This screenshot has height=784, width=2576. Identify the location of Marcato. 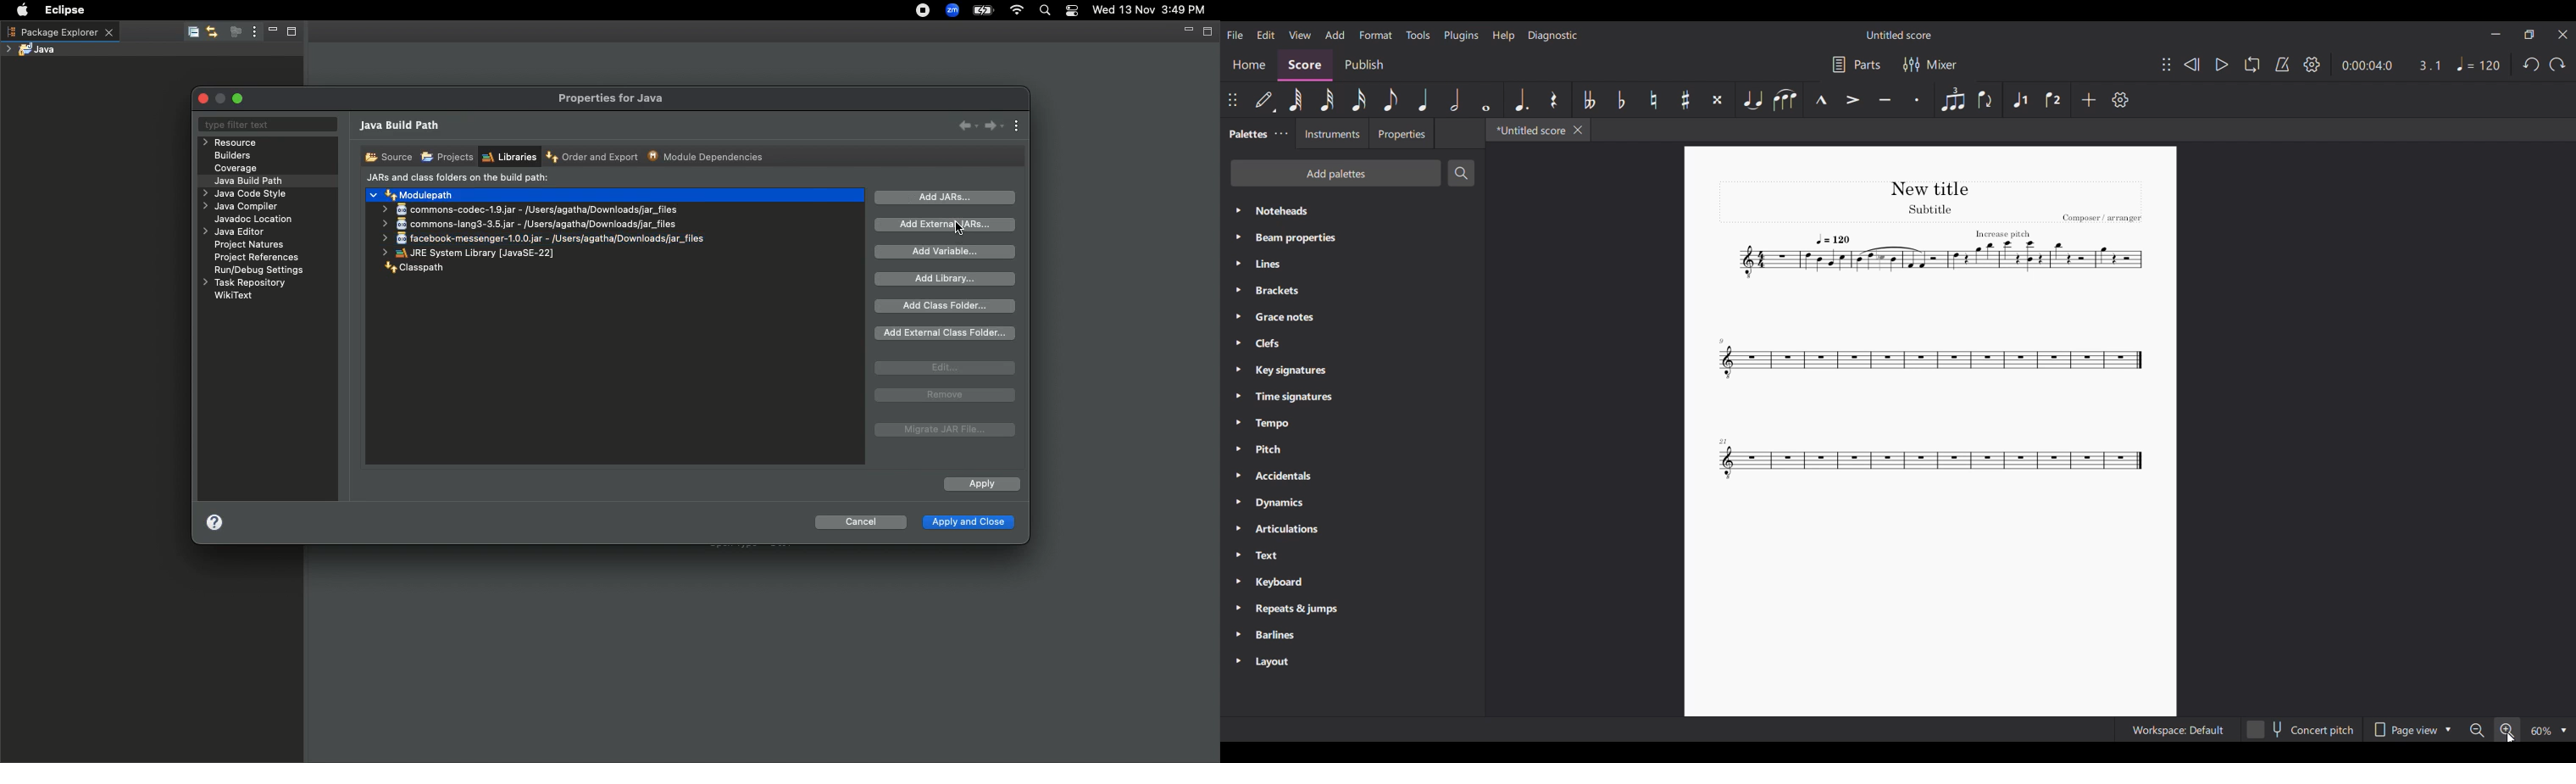
(1821, 100).